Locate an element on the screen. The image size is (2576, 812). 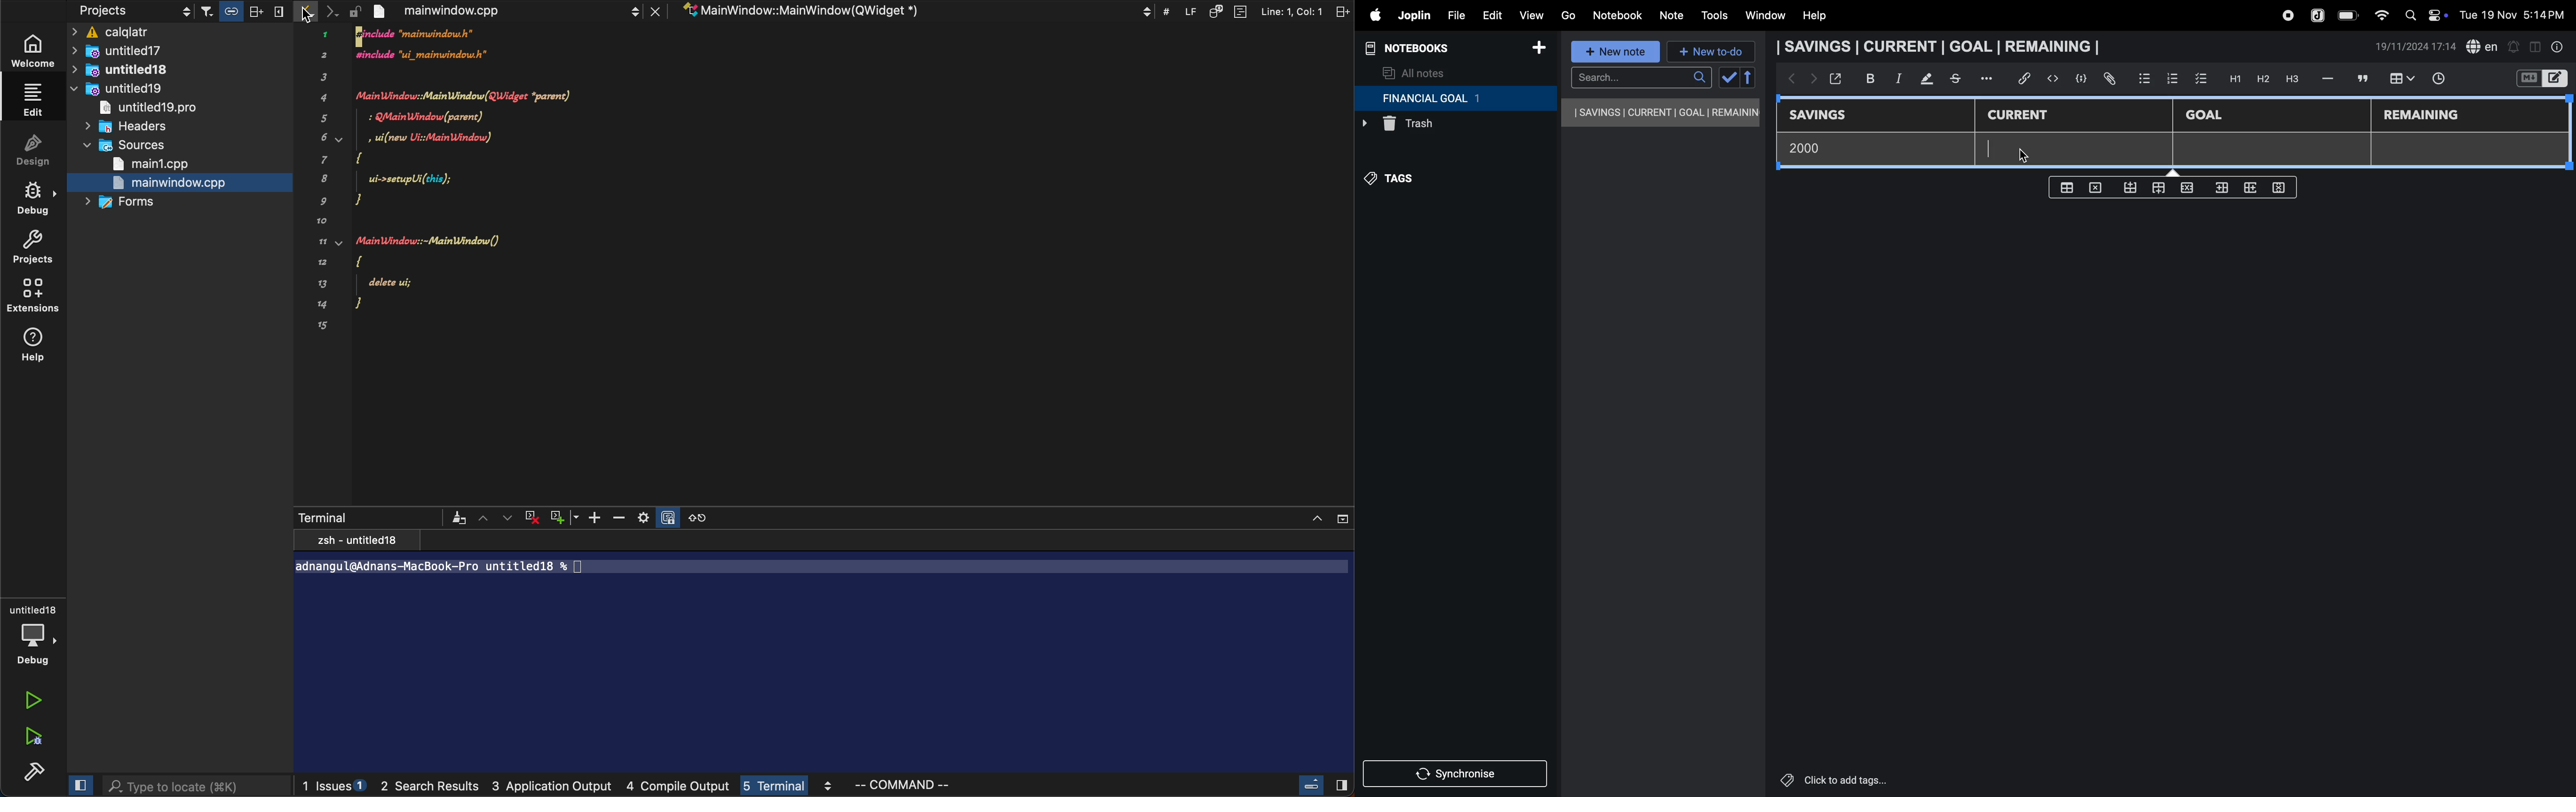
open window is located at coordinates (1834, 78).